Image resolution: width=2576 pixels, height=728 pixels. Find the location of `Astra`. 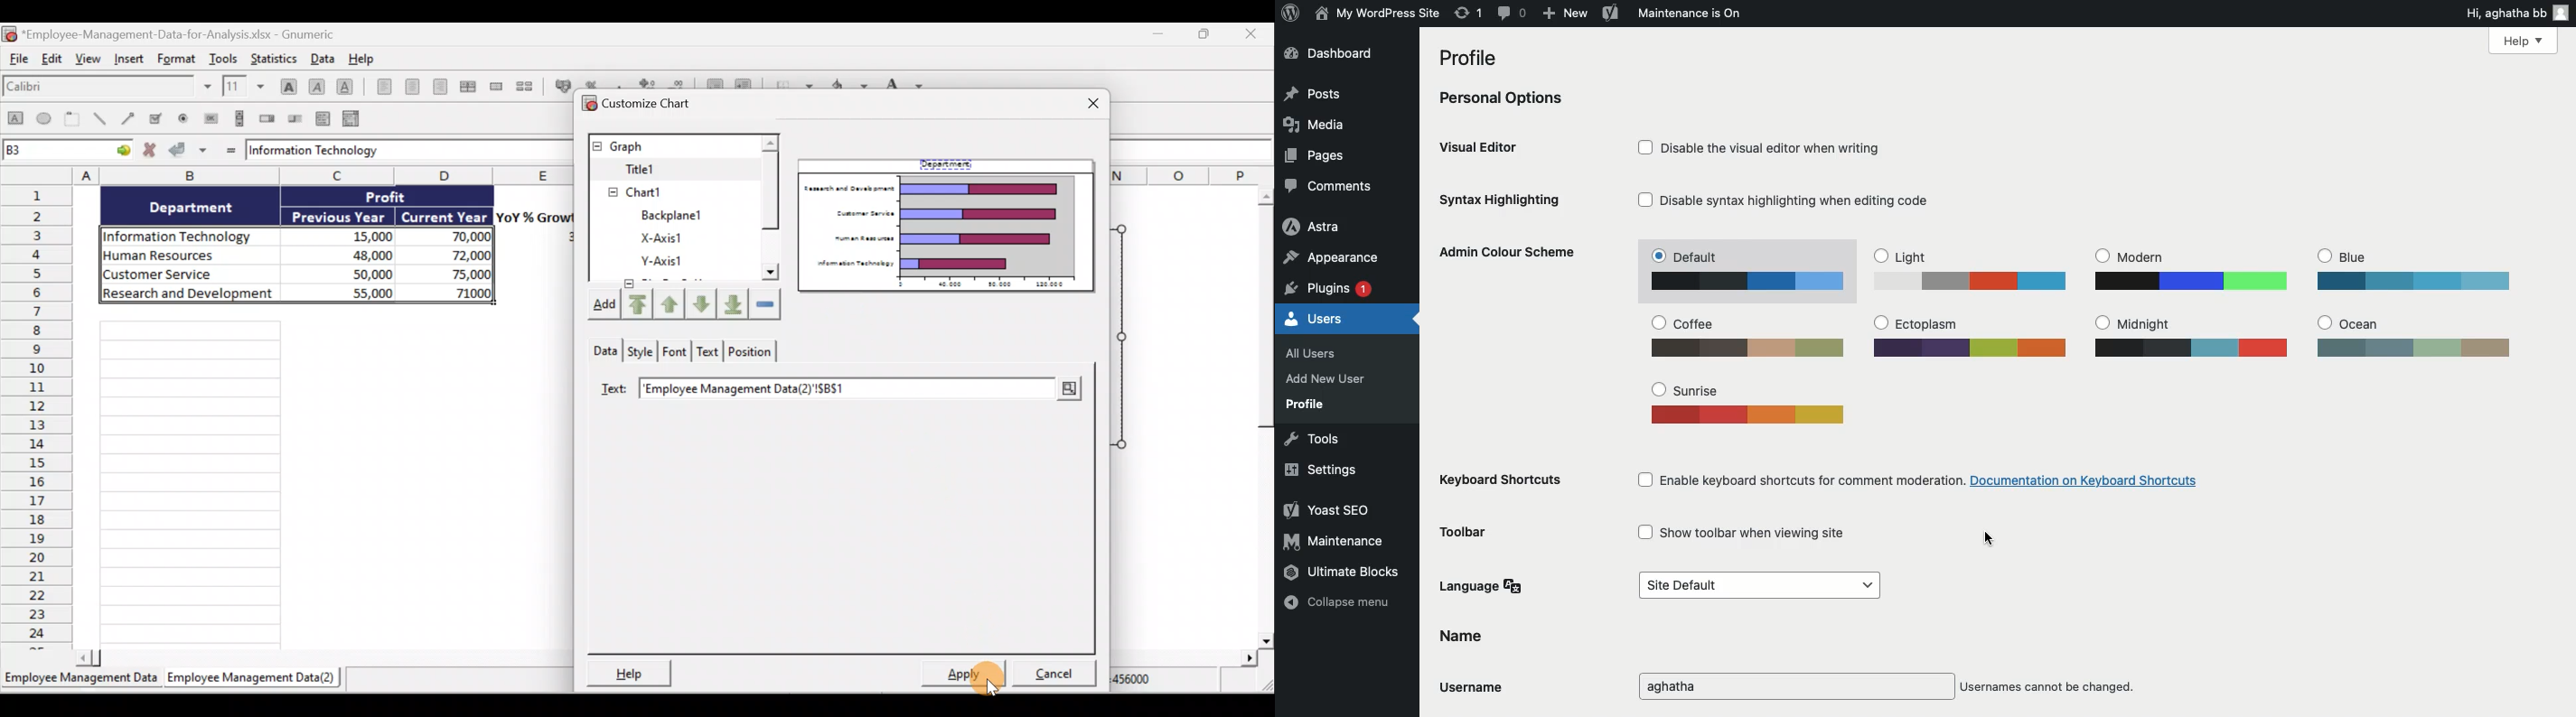

Astra is located at coordinates (1314, 225).